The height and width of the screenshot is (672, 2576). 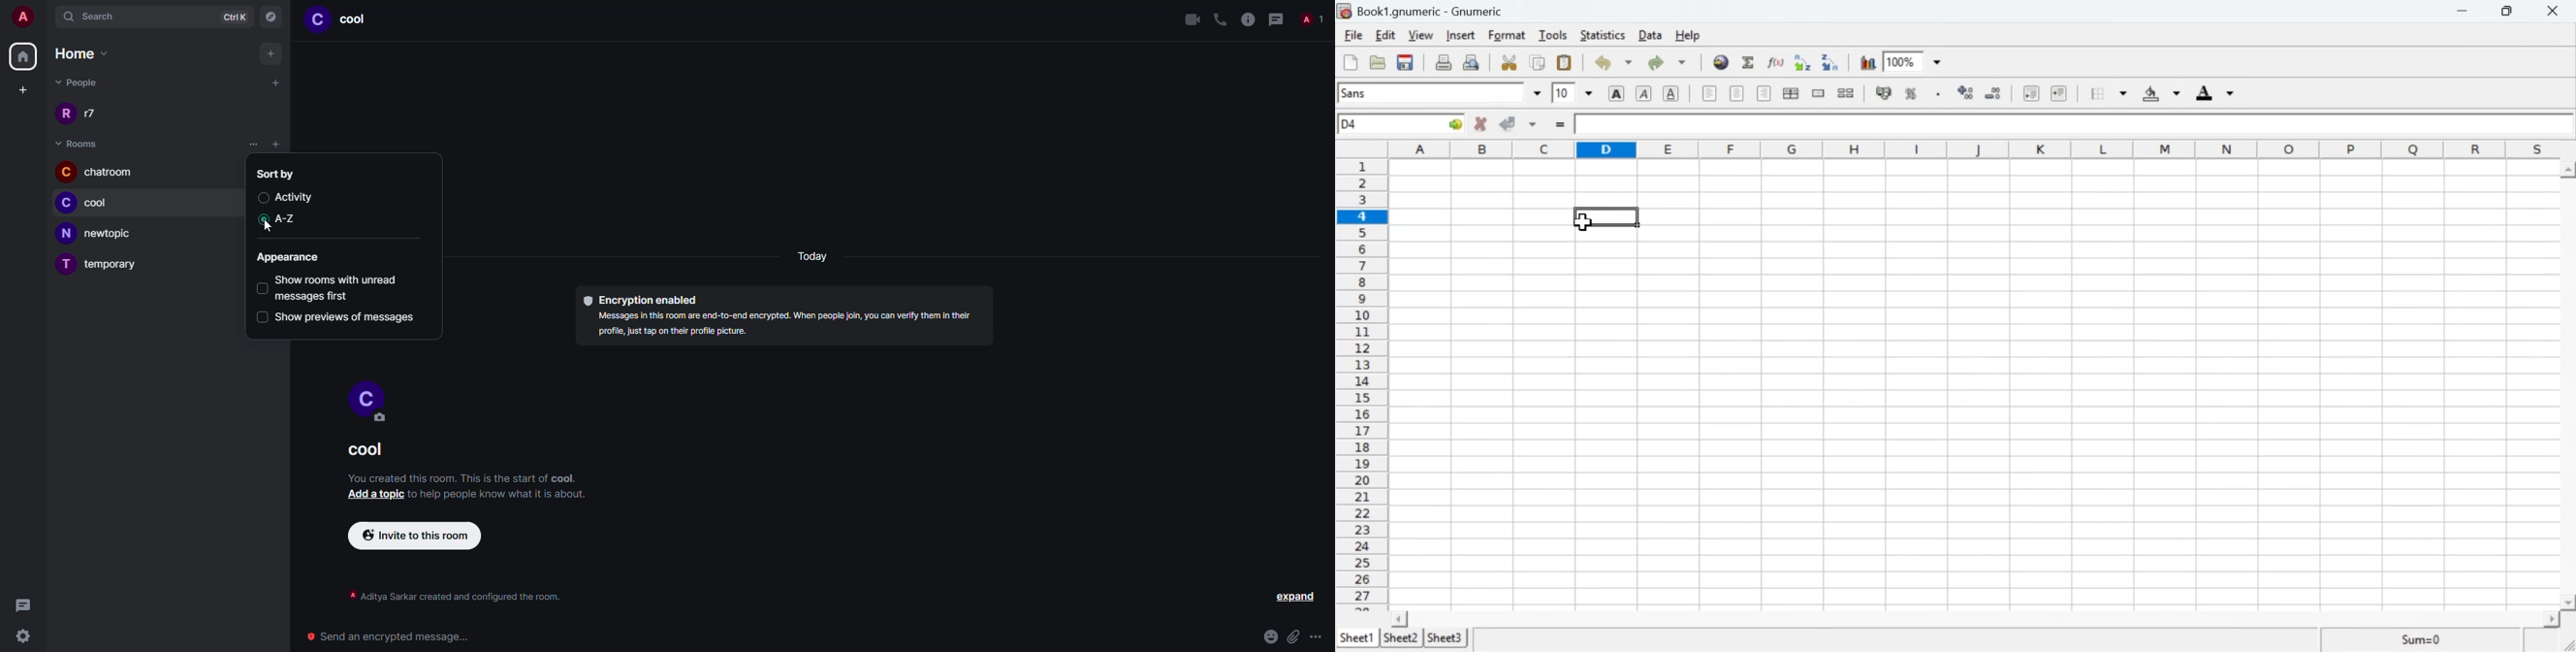 What do you see at coordinates (2466, 12) in the screenshot?
I see `Minimize` at bounding box center [2466, 12].